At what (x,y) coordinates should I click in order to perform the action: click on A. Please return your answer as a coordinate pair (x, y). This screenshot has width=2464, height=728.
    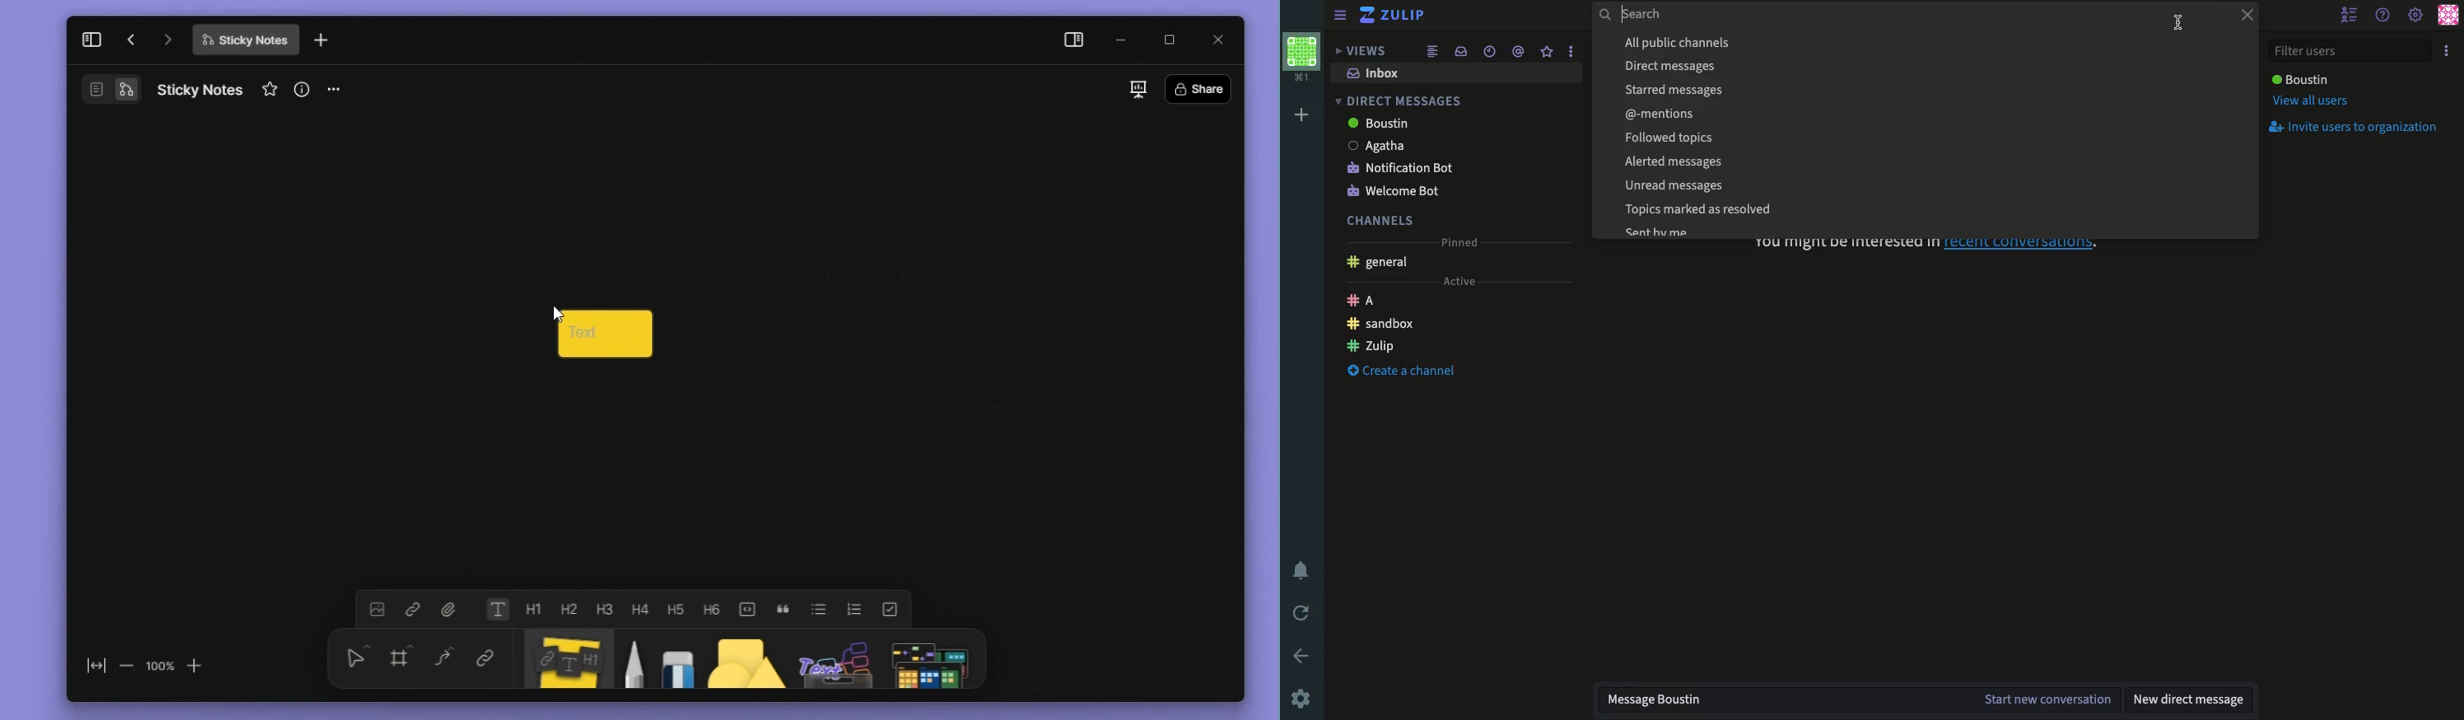
    Looking at the image, I should click on (1361, 301).